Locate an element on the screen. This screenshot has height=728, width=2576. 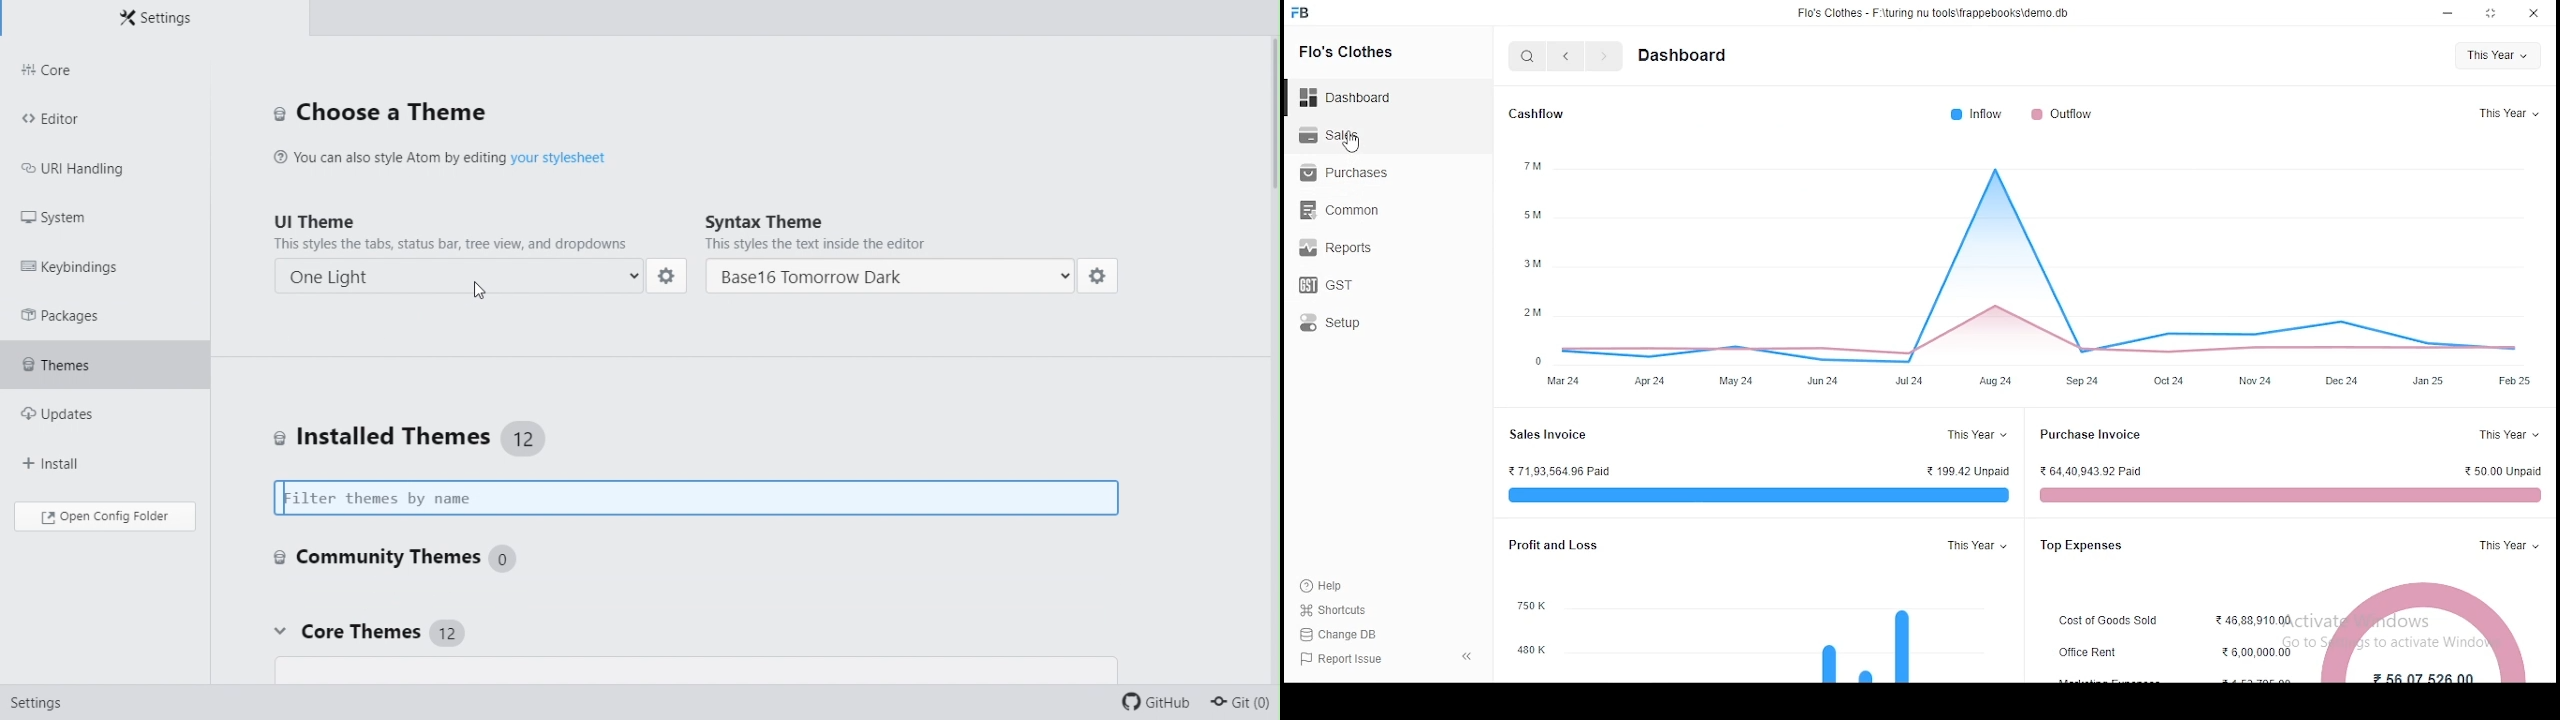
5m is located at coordinates (1532, 216).